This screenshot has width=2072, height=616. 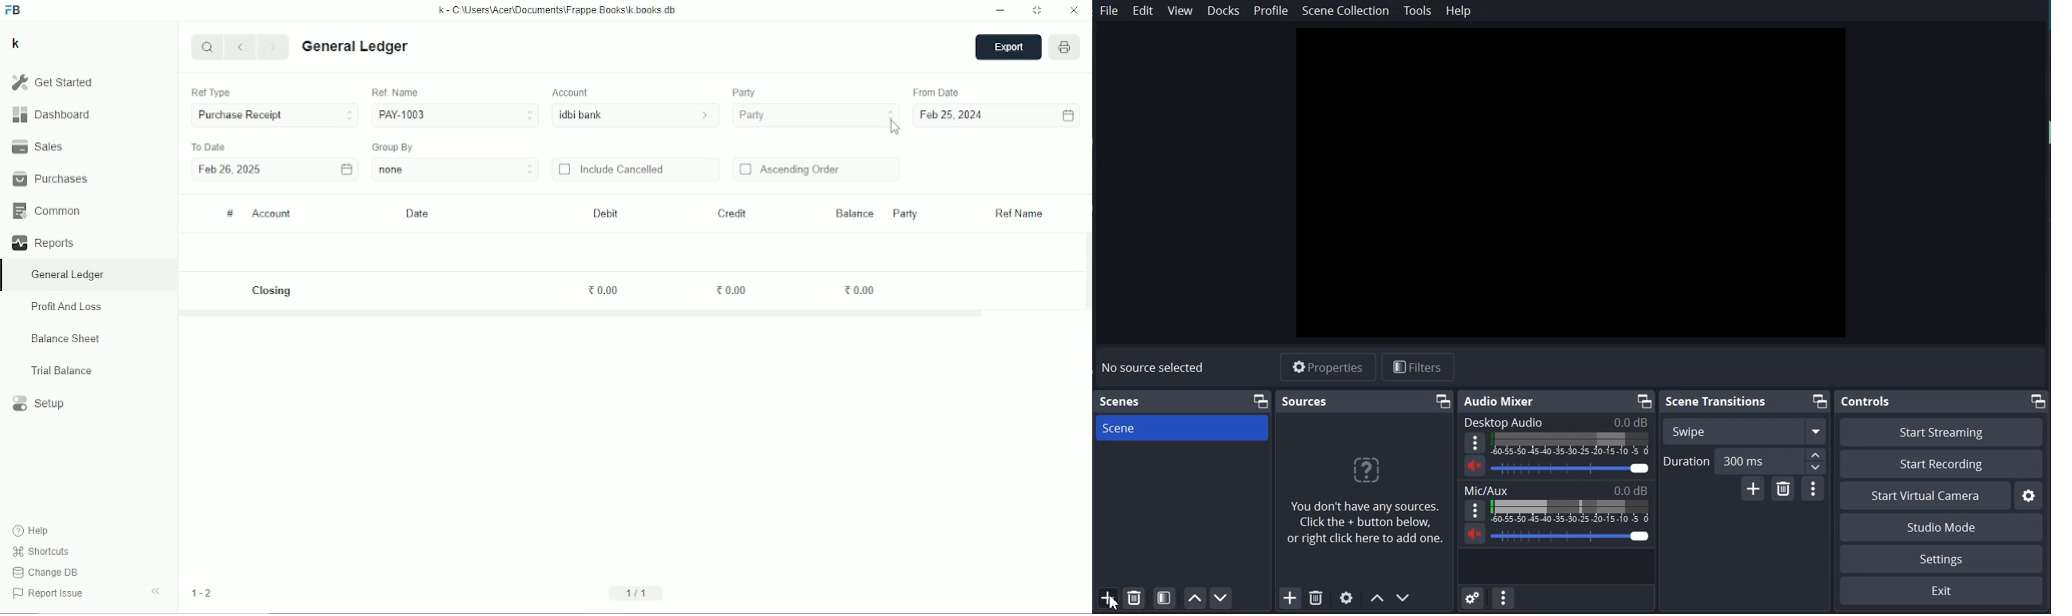 I want to click on Search, so click(x=207, y=46).